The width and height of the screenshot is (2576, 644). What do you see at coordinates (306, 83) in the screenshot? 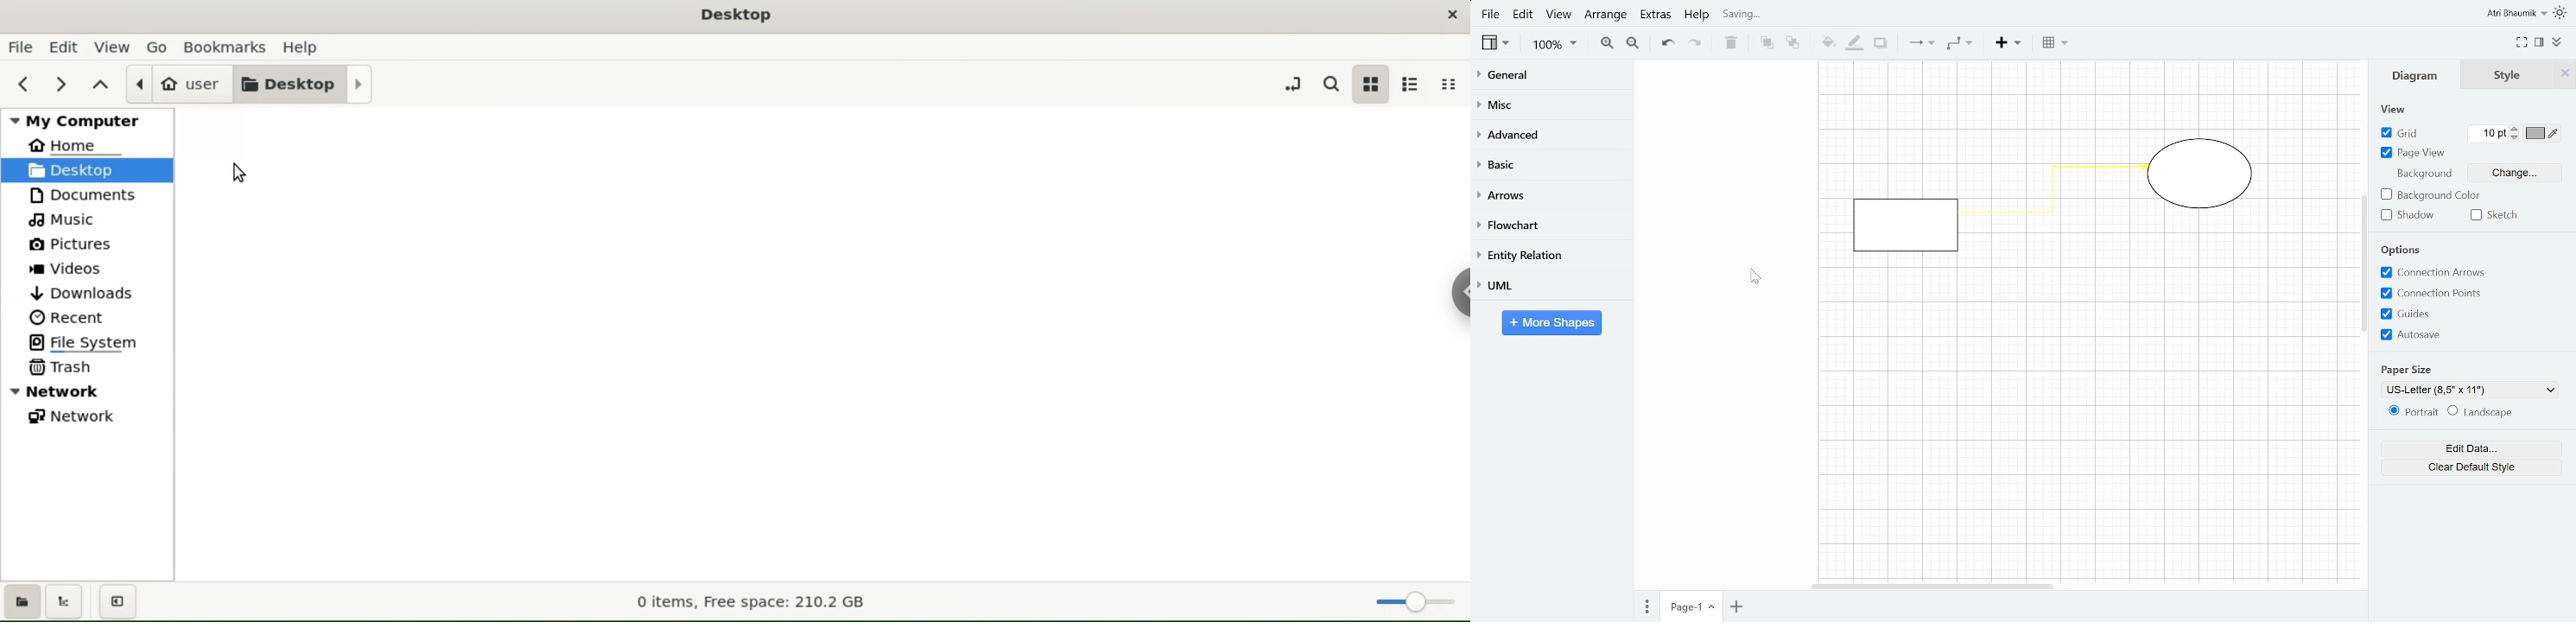
I see `desktop` at bounding box center [306, 83].